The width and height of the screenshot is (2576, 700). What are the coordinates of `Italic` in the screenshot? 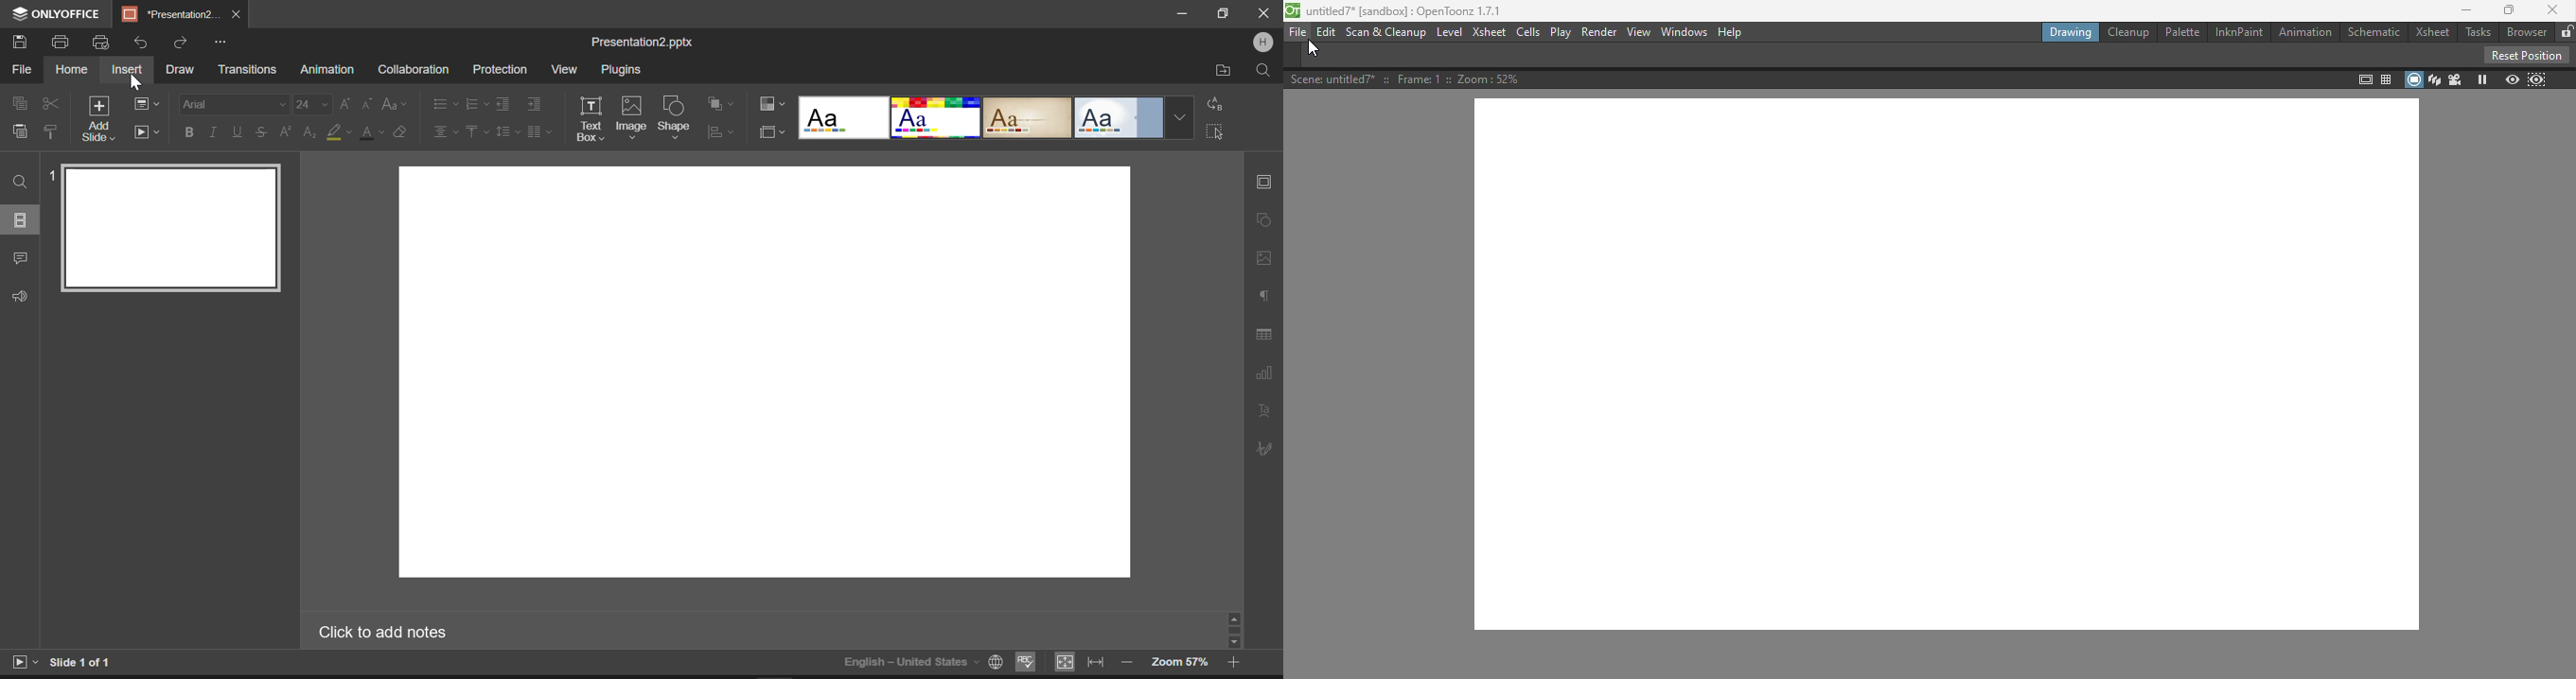 It's located at (213, 134).